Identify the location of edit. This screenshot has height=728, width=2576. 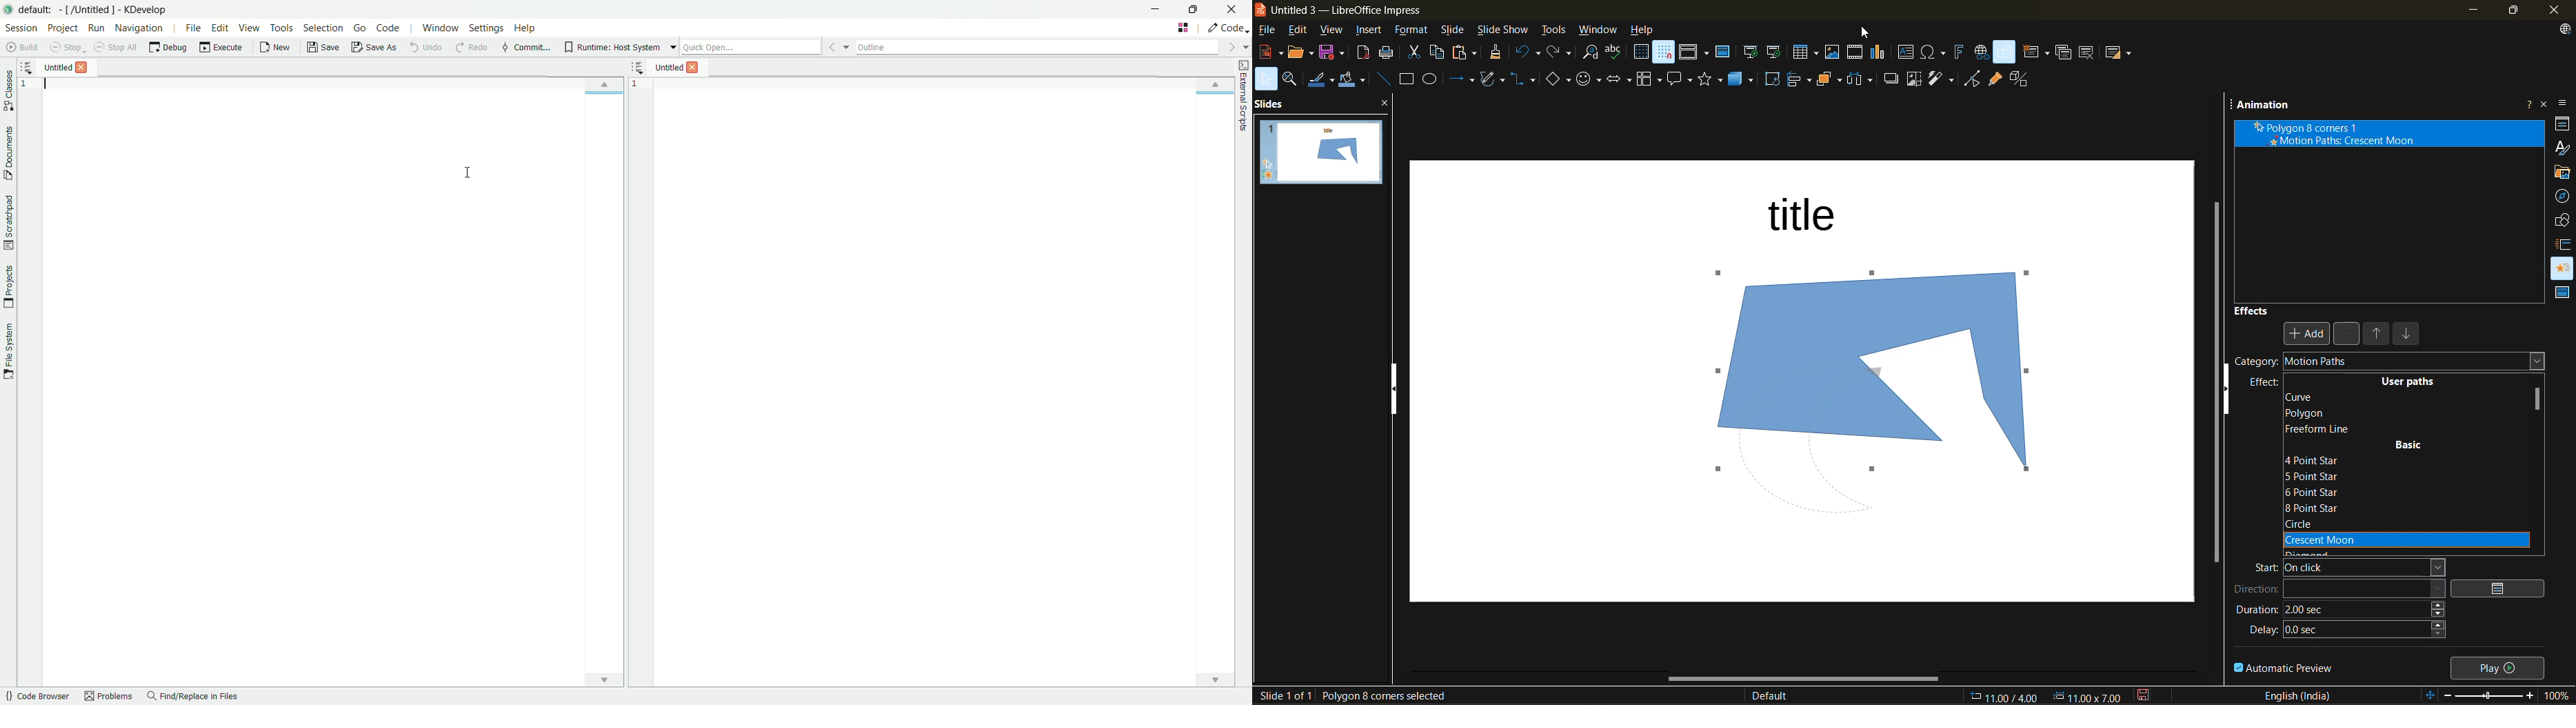
(1302, 30).